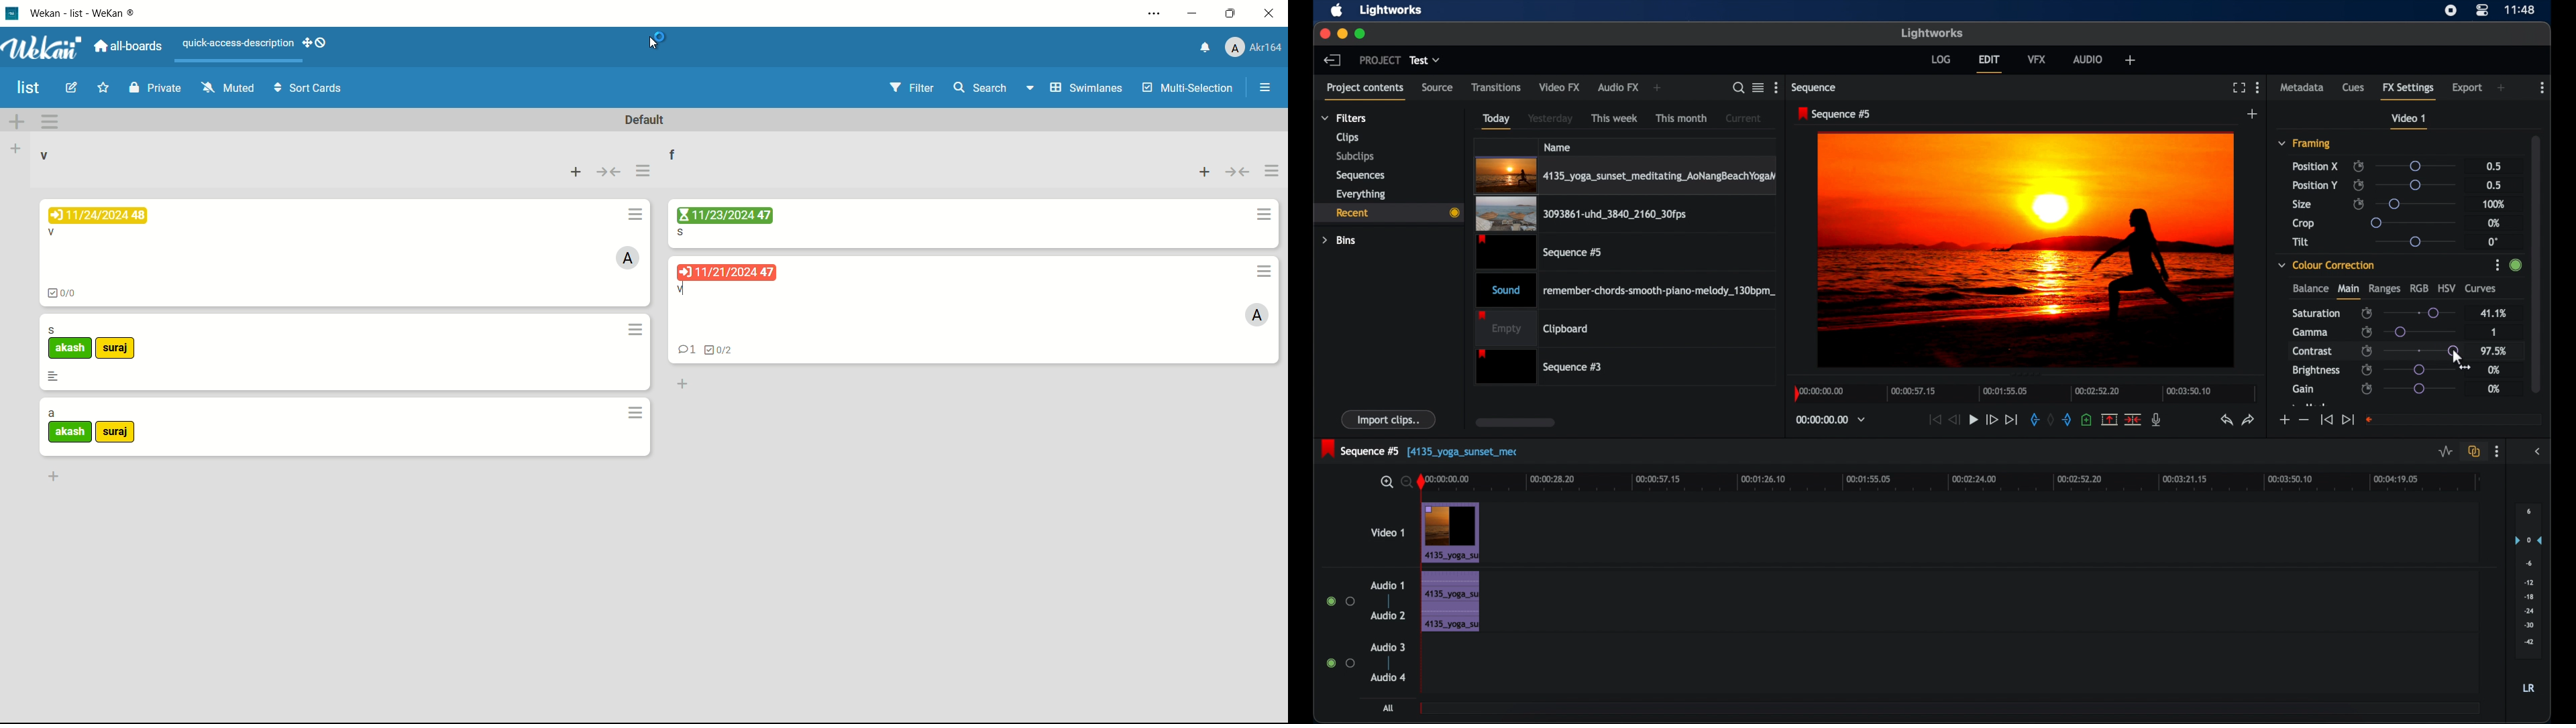 The image size is (2576, 728). Describe the element at coordinates (1658, 88) in the screenshot. I see `add` at that location.